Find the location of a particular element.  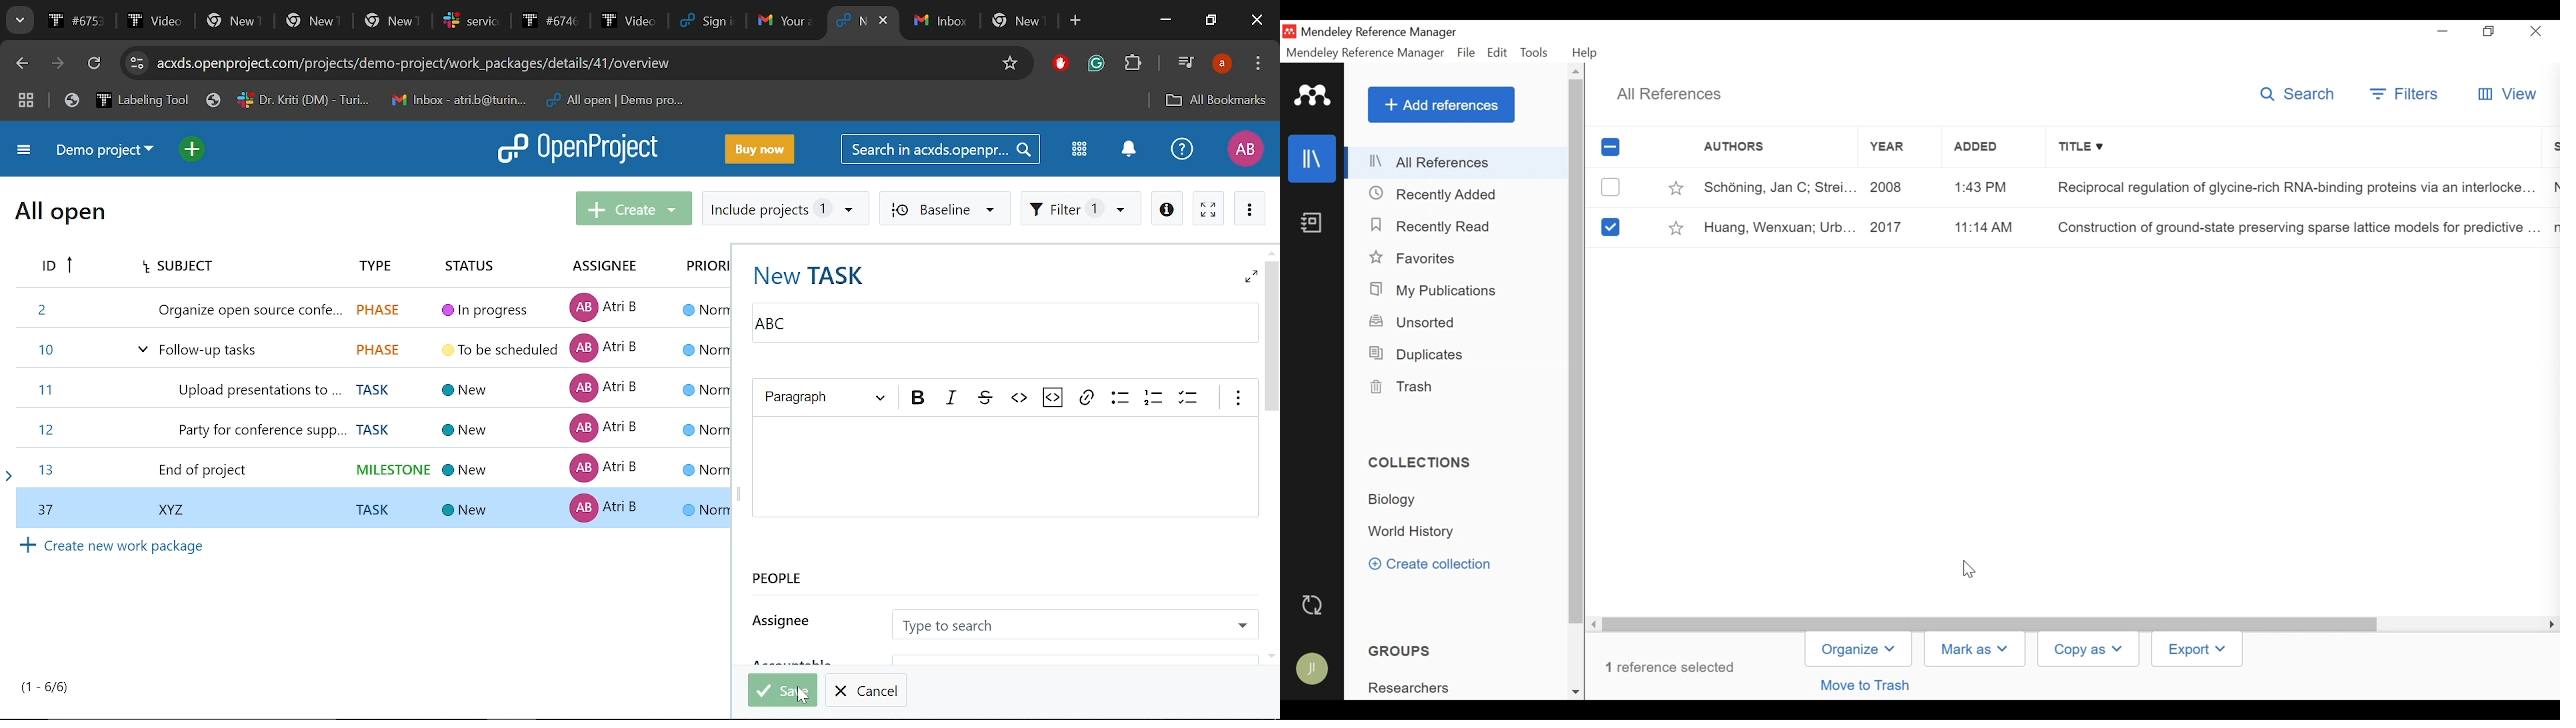

Scroll left is located at coordinates (1597, 625).